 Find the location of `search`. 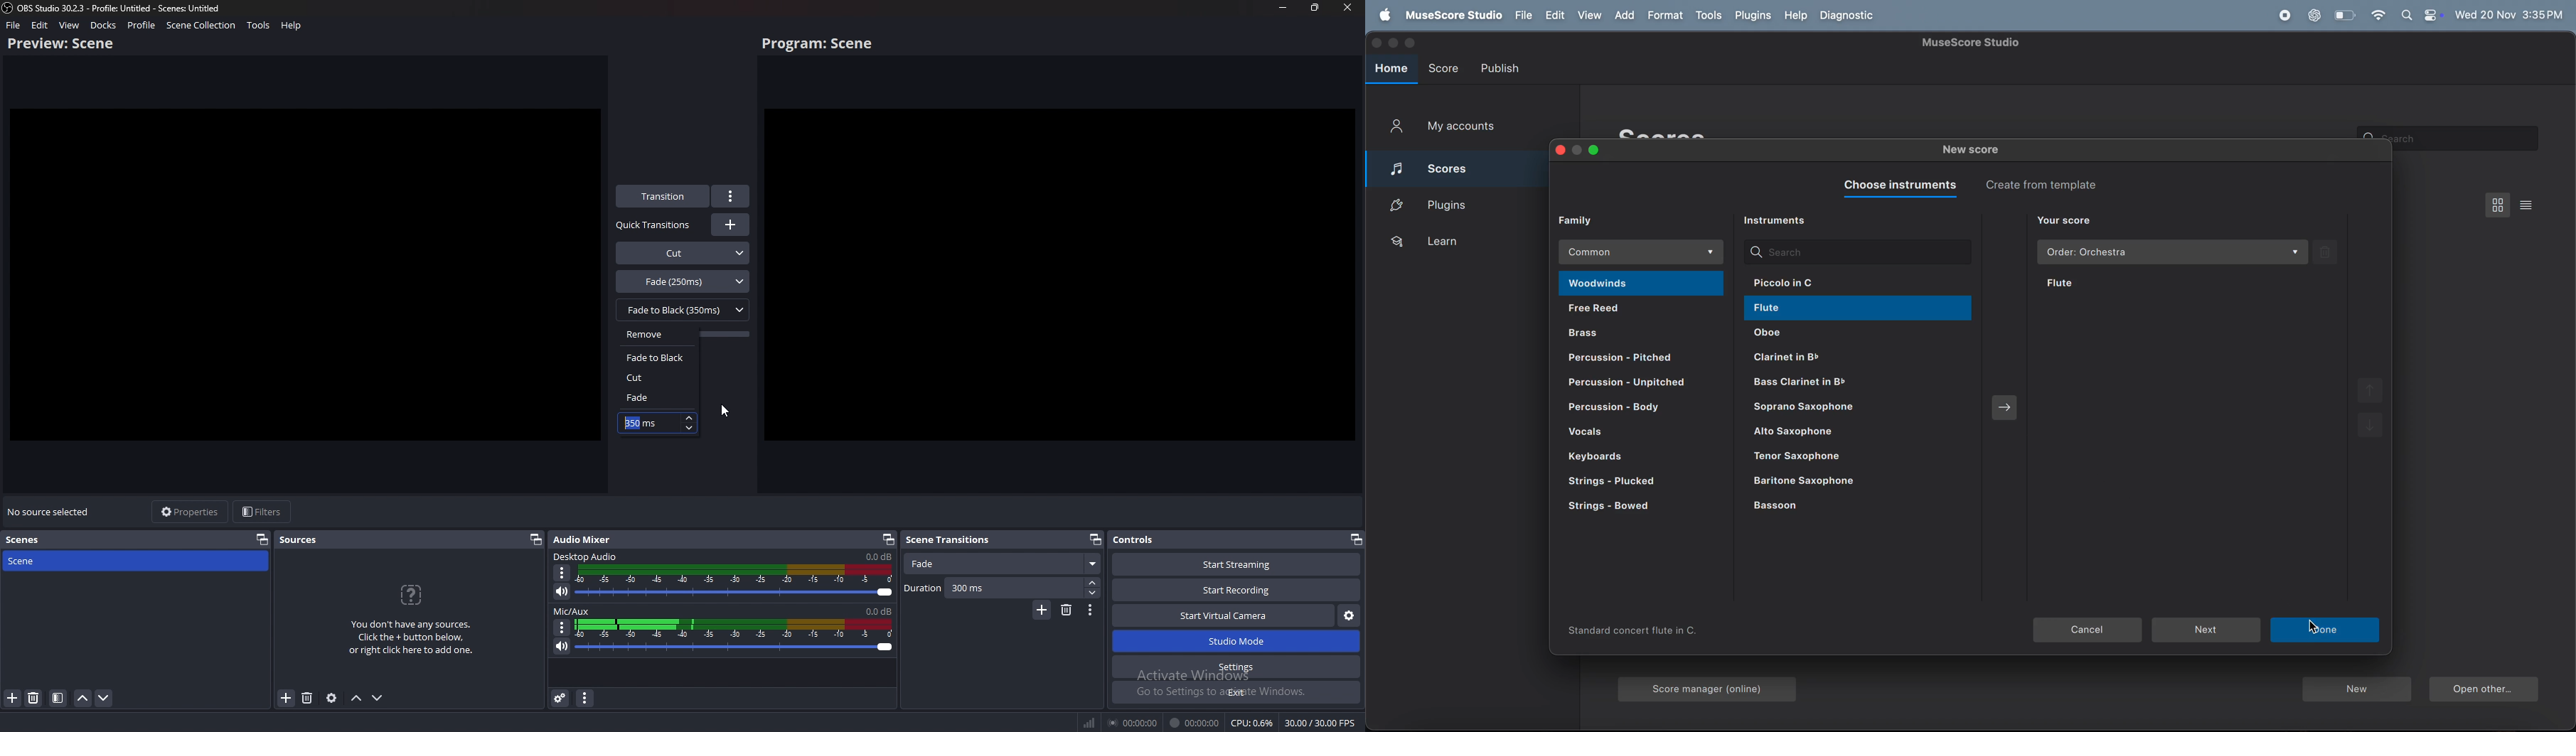

search is located at coordinates (1857, 252).